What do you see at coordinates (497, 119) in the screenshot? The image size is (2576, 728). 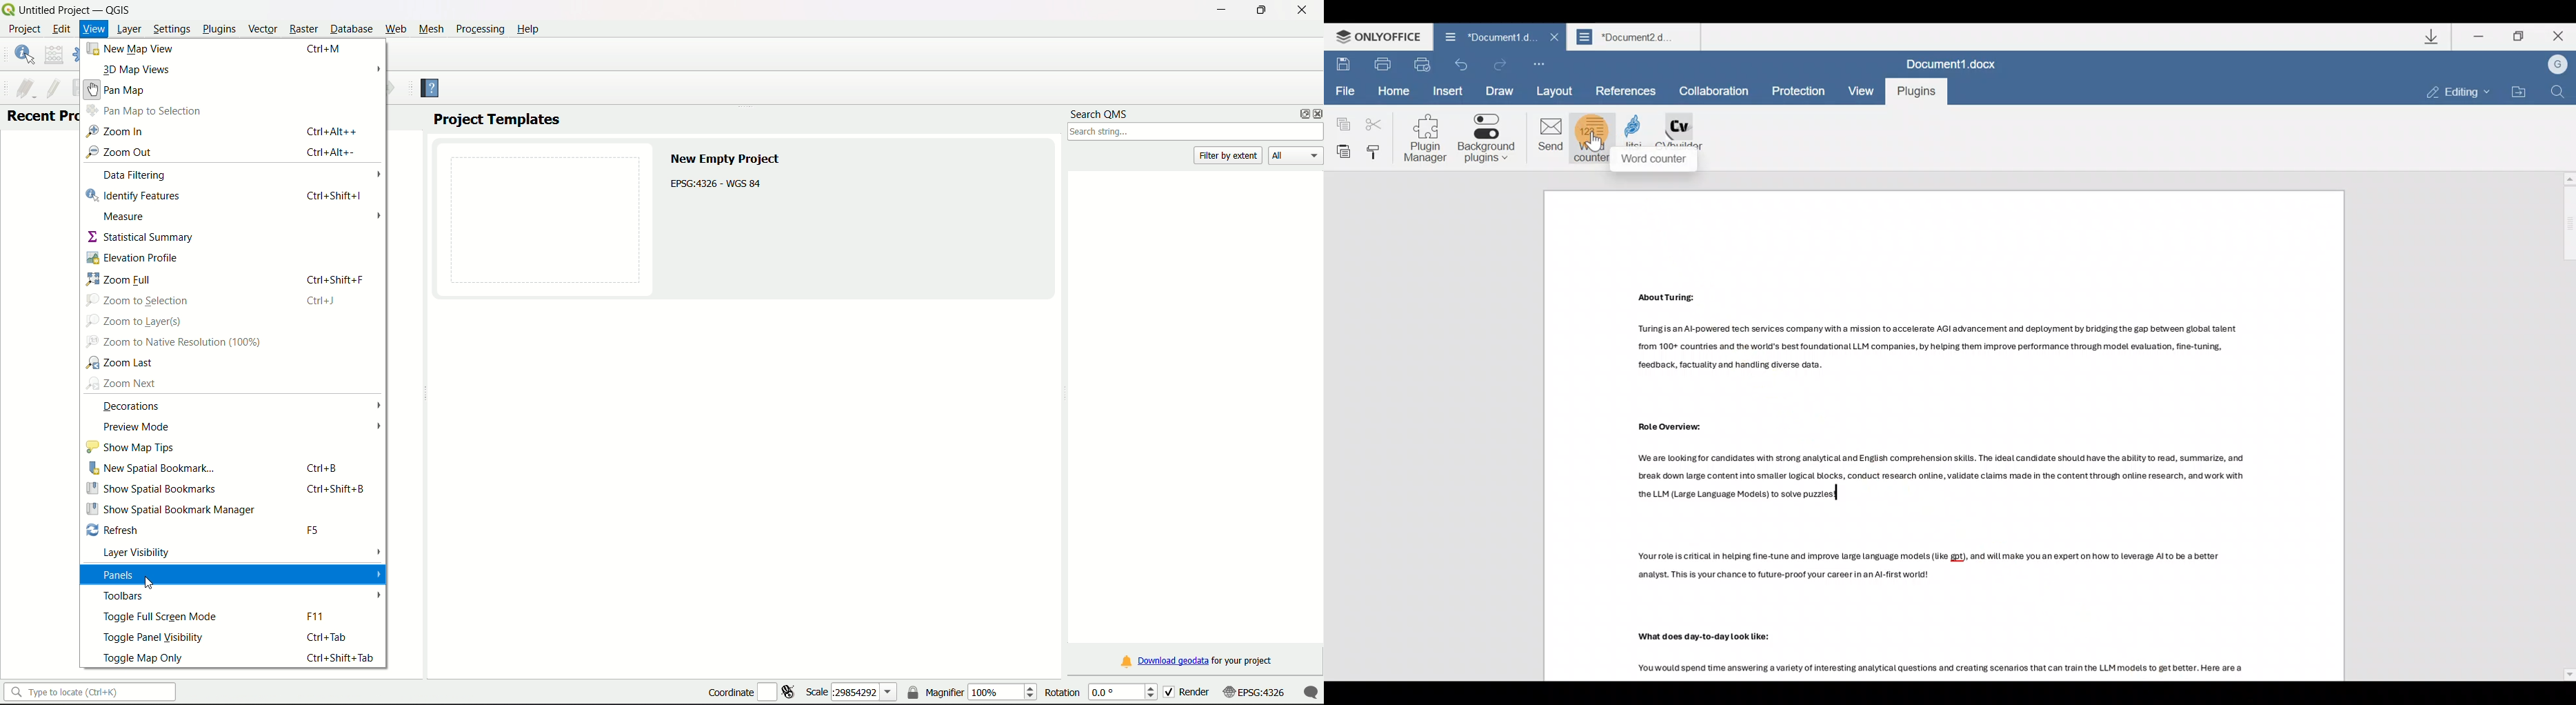 I see `project templates` at bounding box center [497, 119].